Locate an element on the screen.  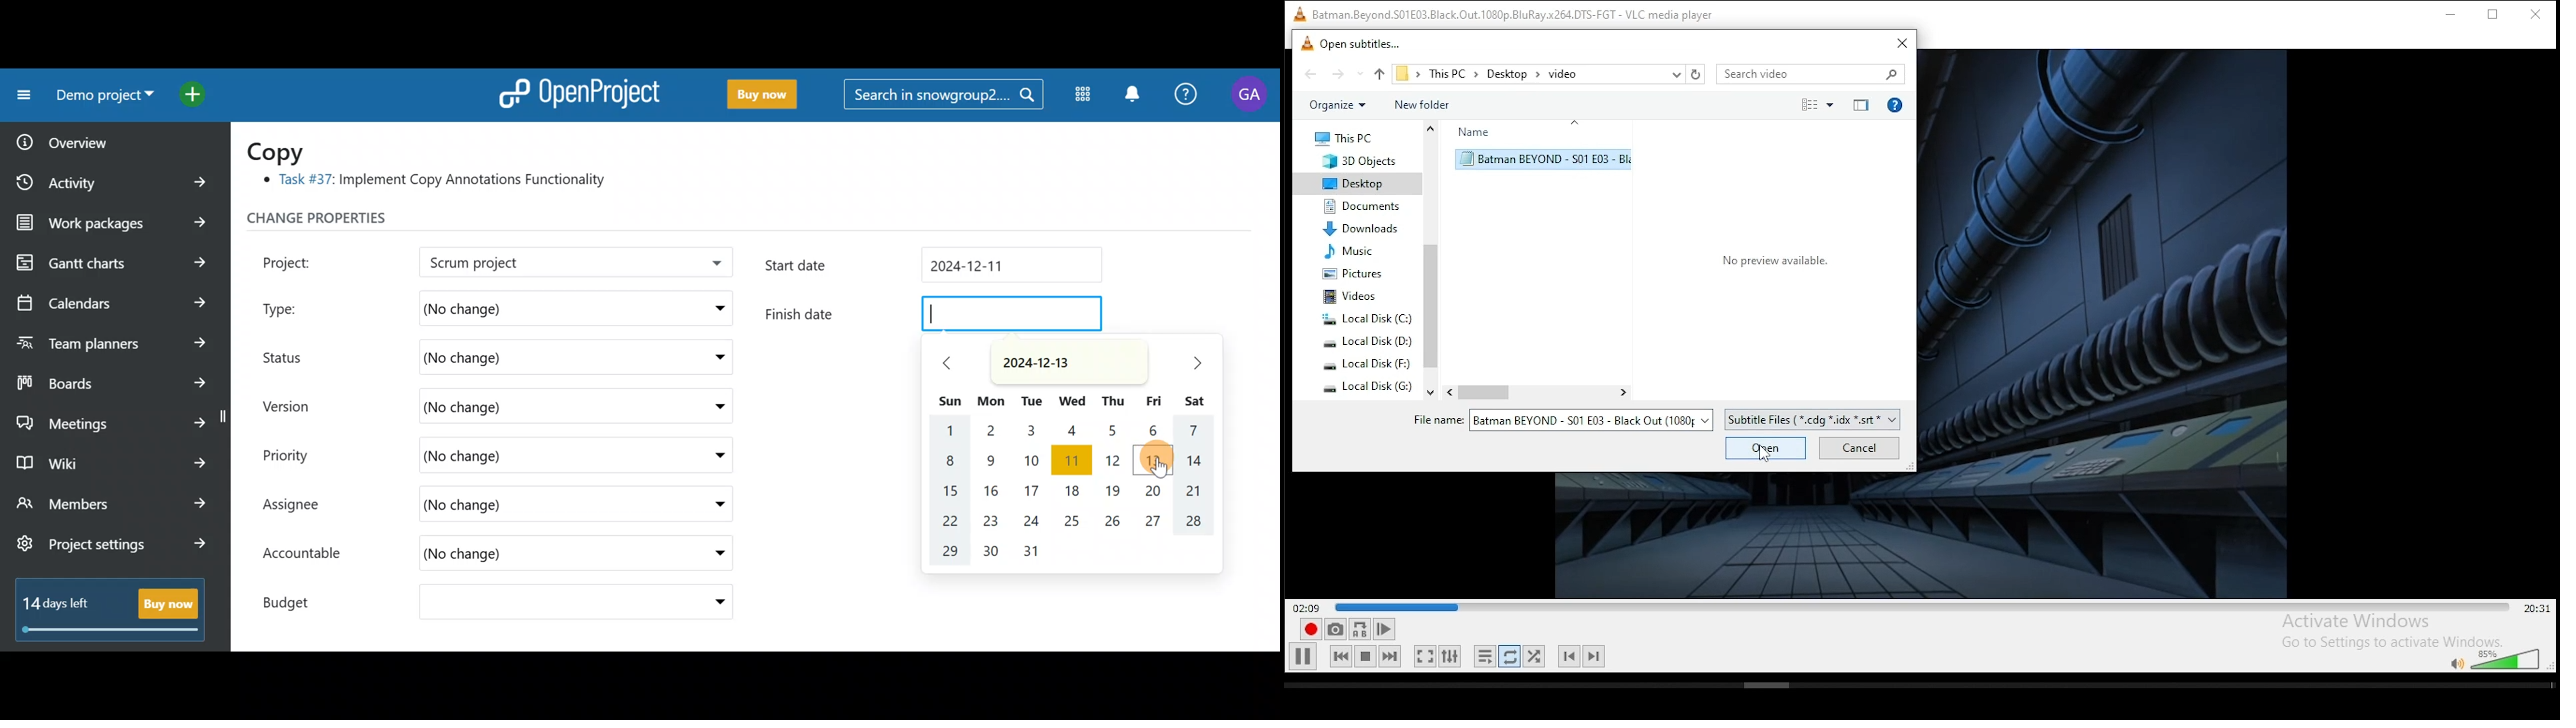
minimize is located at coordinates (2448, 16).